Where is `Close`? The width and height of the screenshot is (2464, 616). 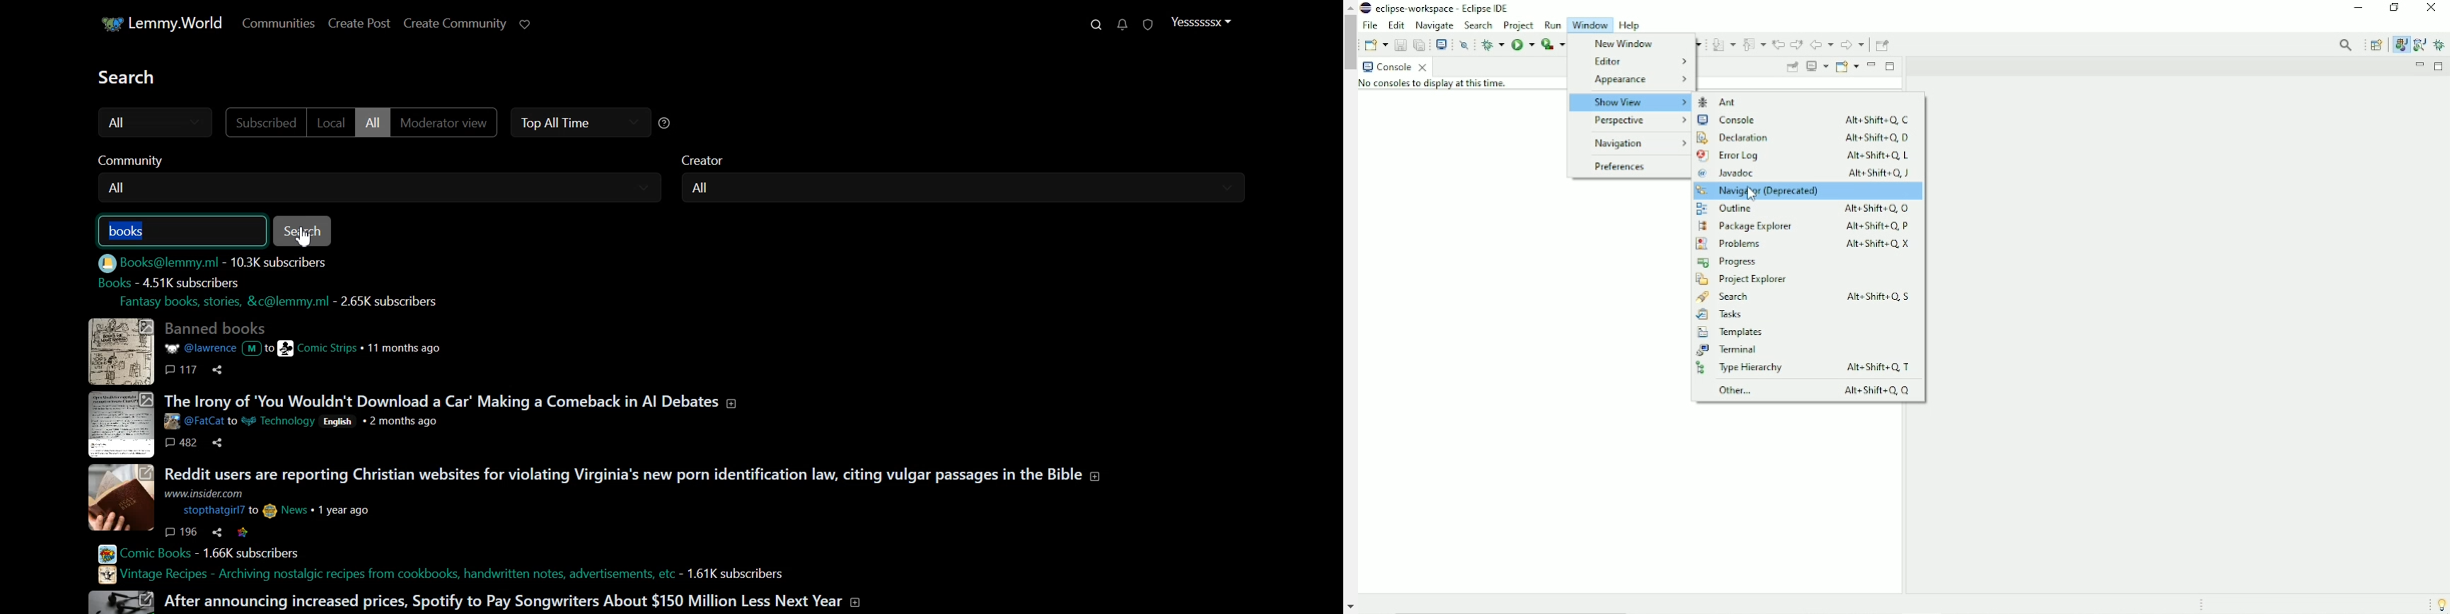
Close is located at coordinates (2432, 11).